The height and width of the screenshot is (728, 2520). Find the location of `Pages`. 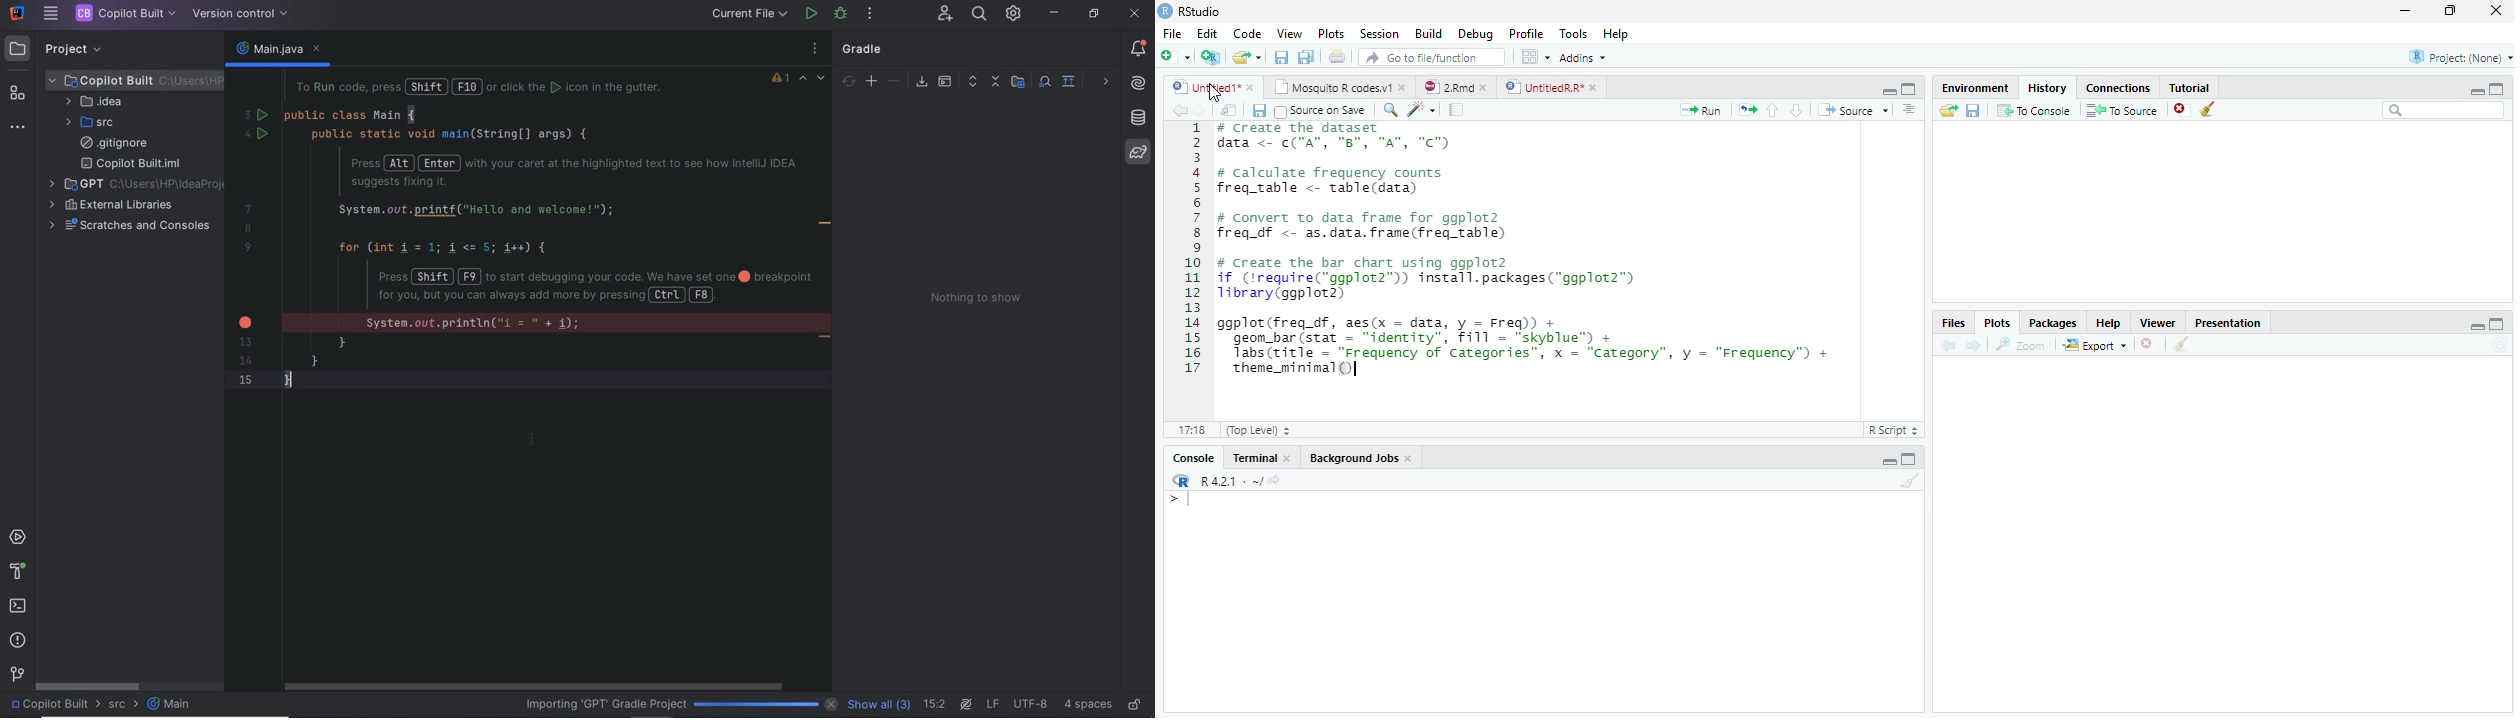

Pages is located at coordinates (1748, 110).